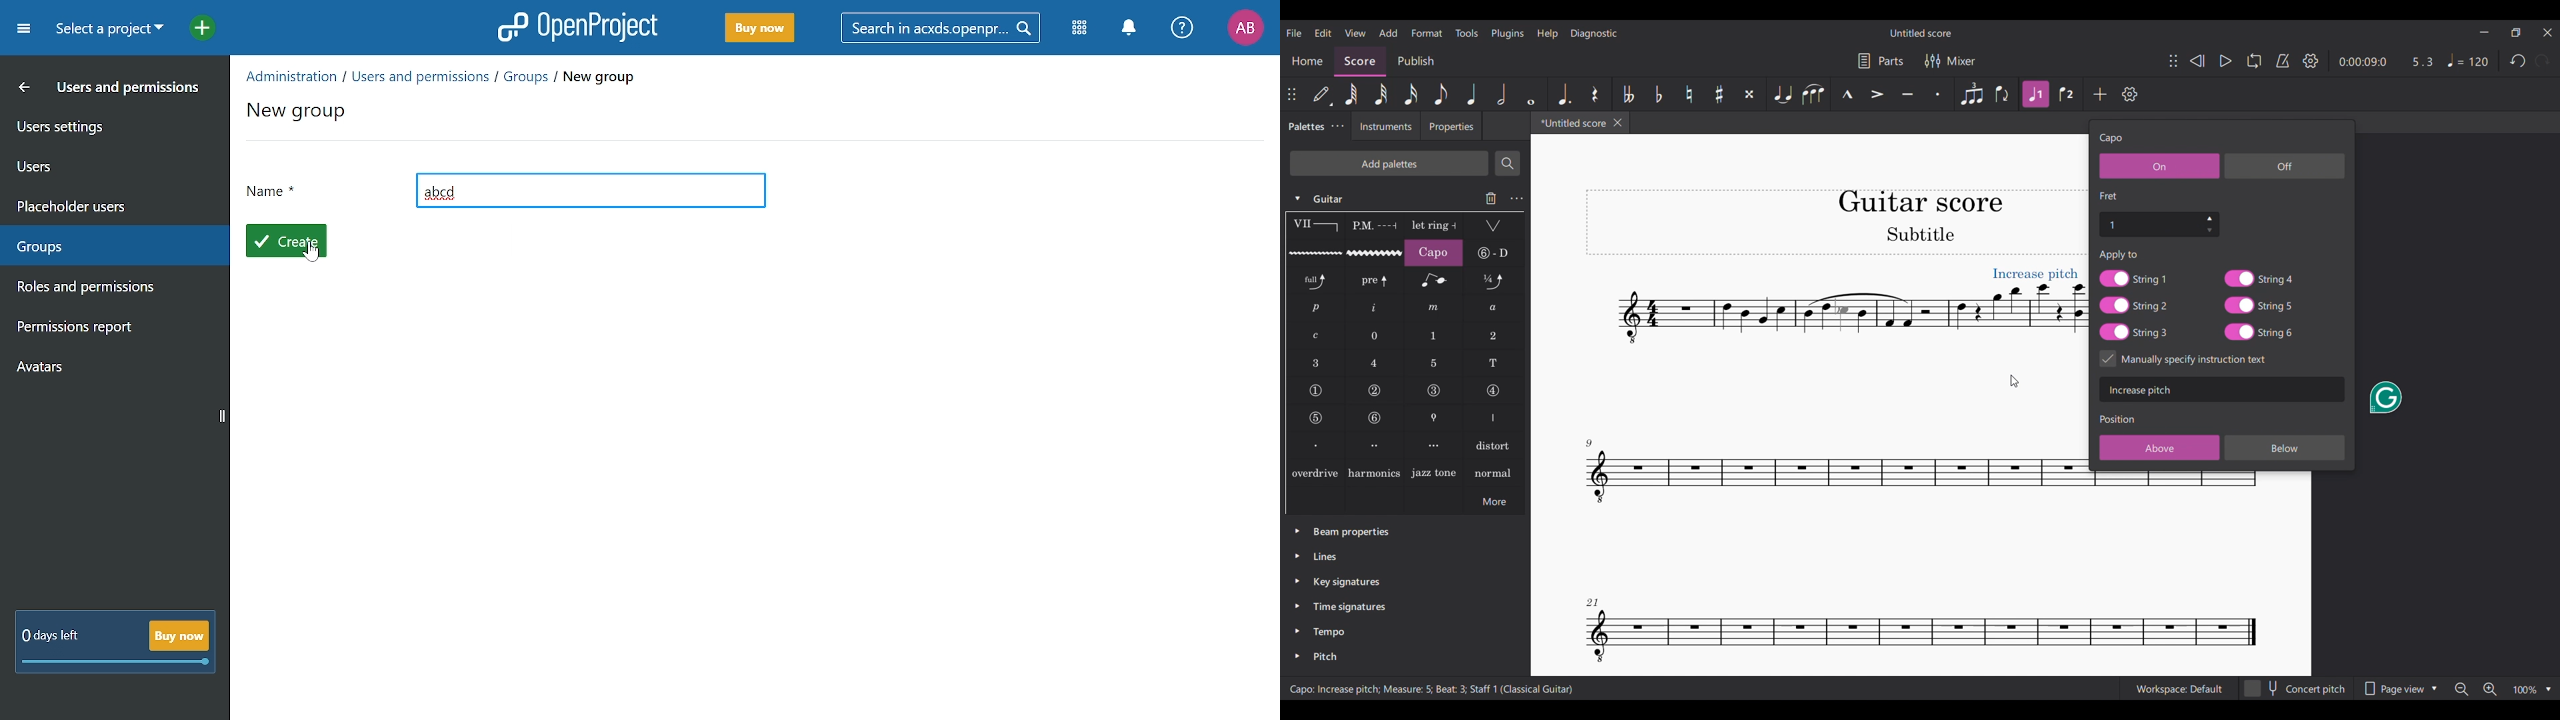 The height and width of the screenshot is (728, 2576). What do you see at coordinates (1493, 391) in the screenshot?
I see `String number 4` at bounding box center [1493, 391].